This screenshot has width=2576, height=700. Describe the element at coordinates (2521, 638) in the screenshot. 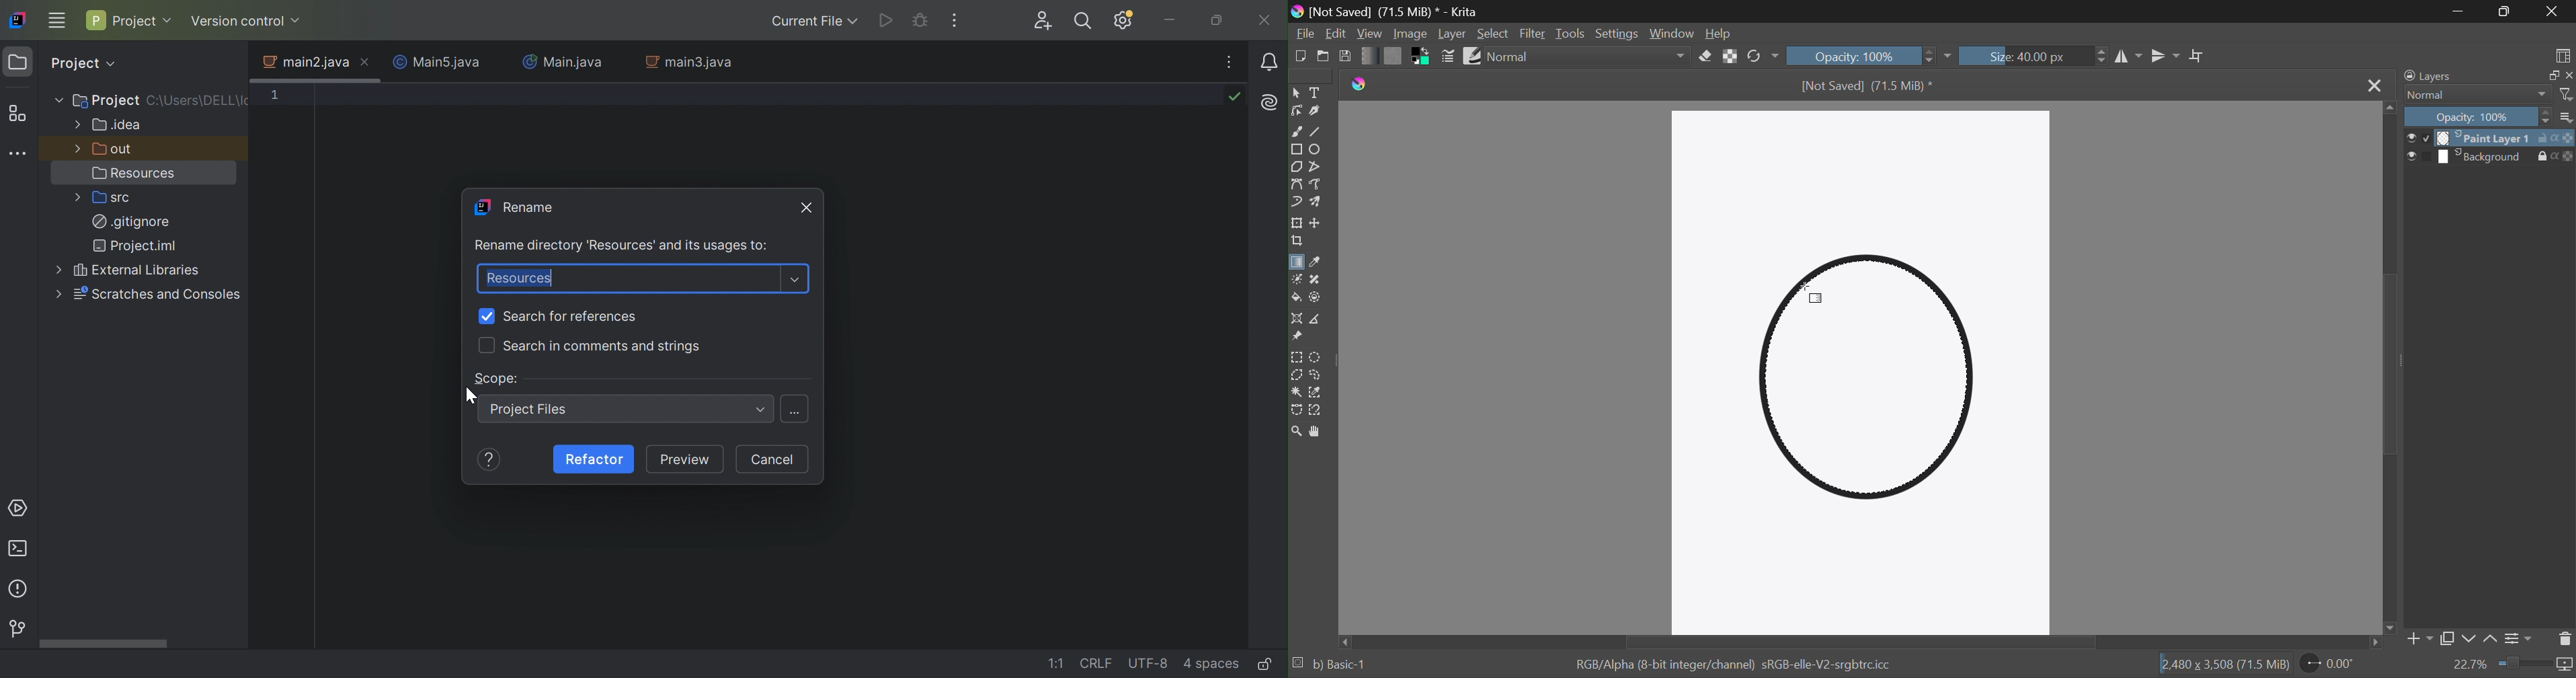

I see `Settings` at that location.